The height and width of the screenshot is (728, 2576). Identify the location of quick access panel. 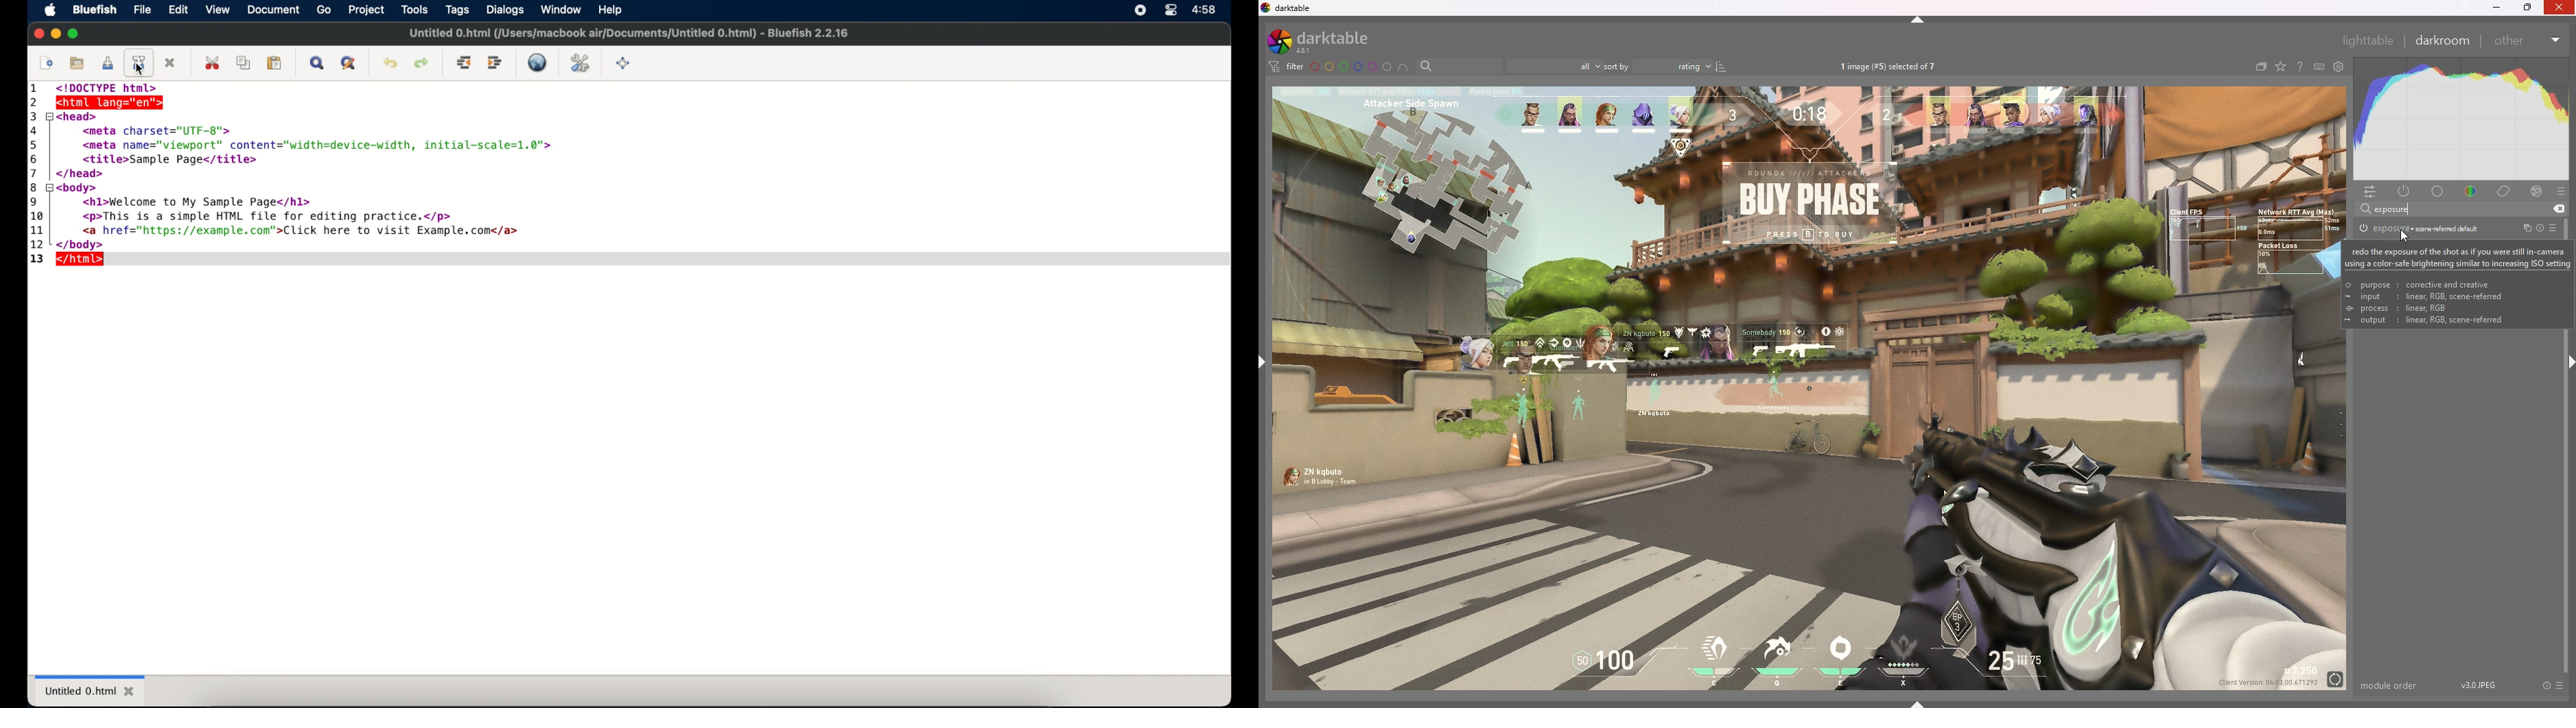
(2373, 192).